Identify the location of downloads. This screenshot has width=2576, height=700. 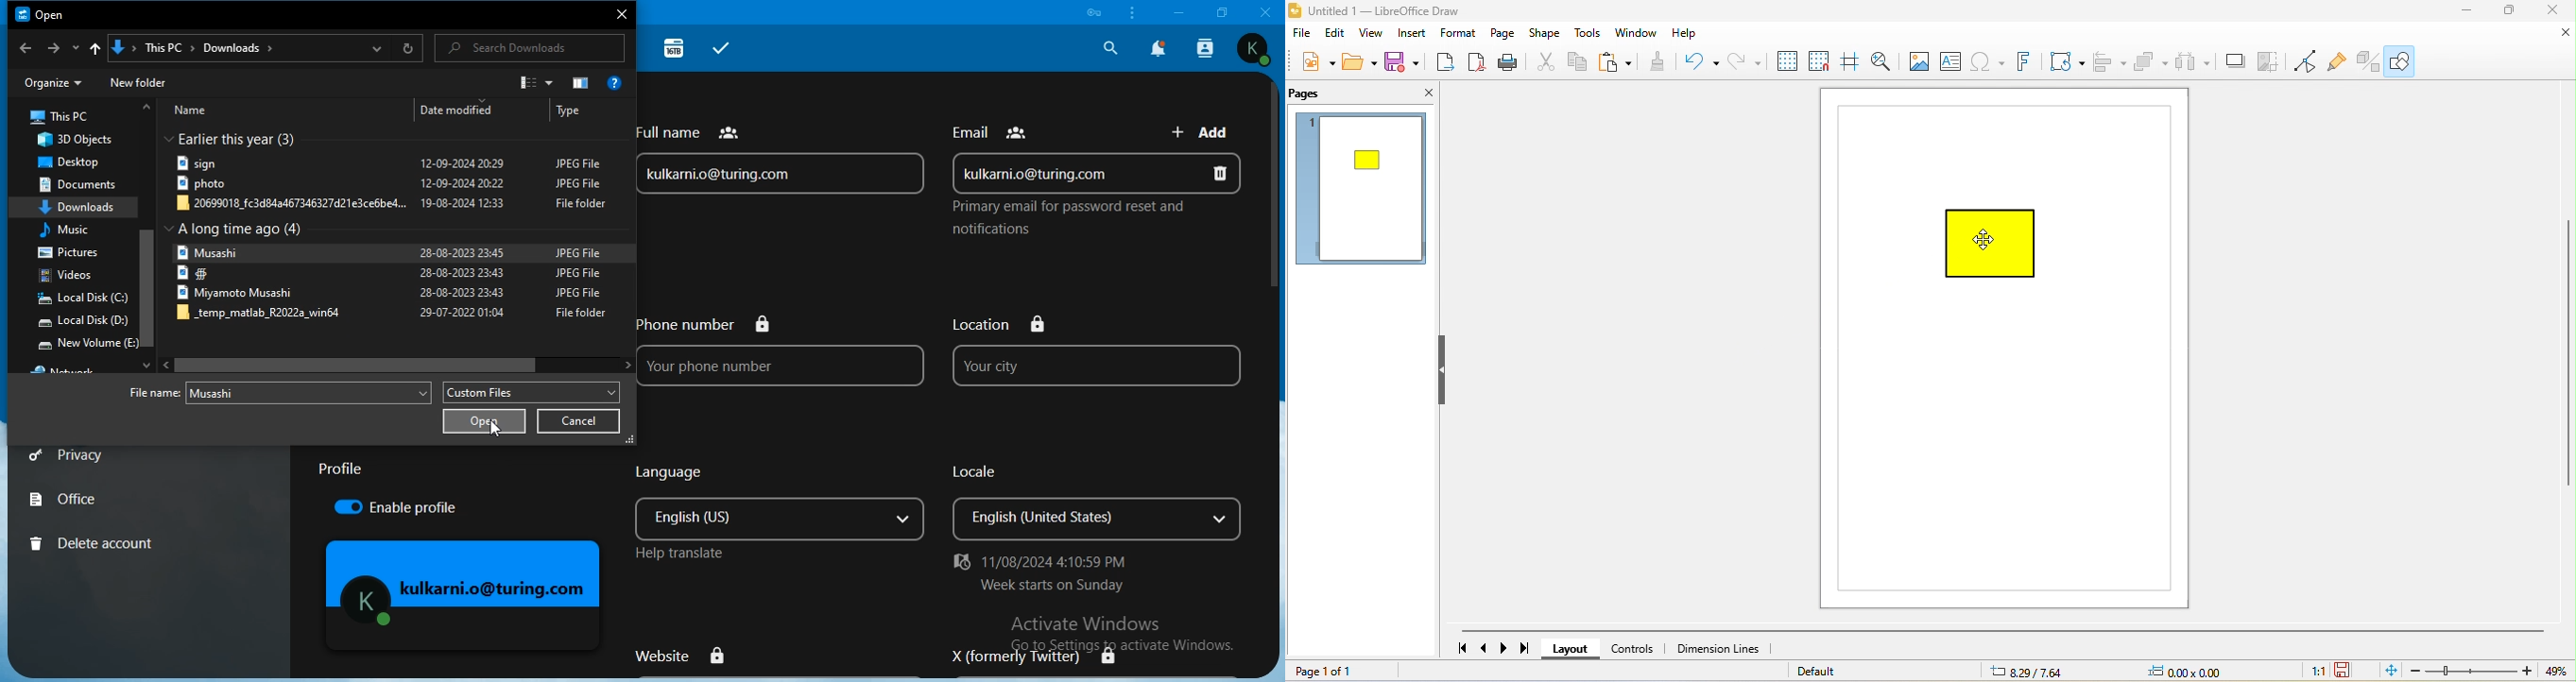
(79, 207).